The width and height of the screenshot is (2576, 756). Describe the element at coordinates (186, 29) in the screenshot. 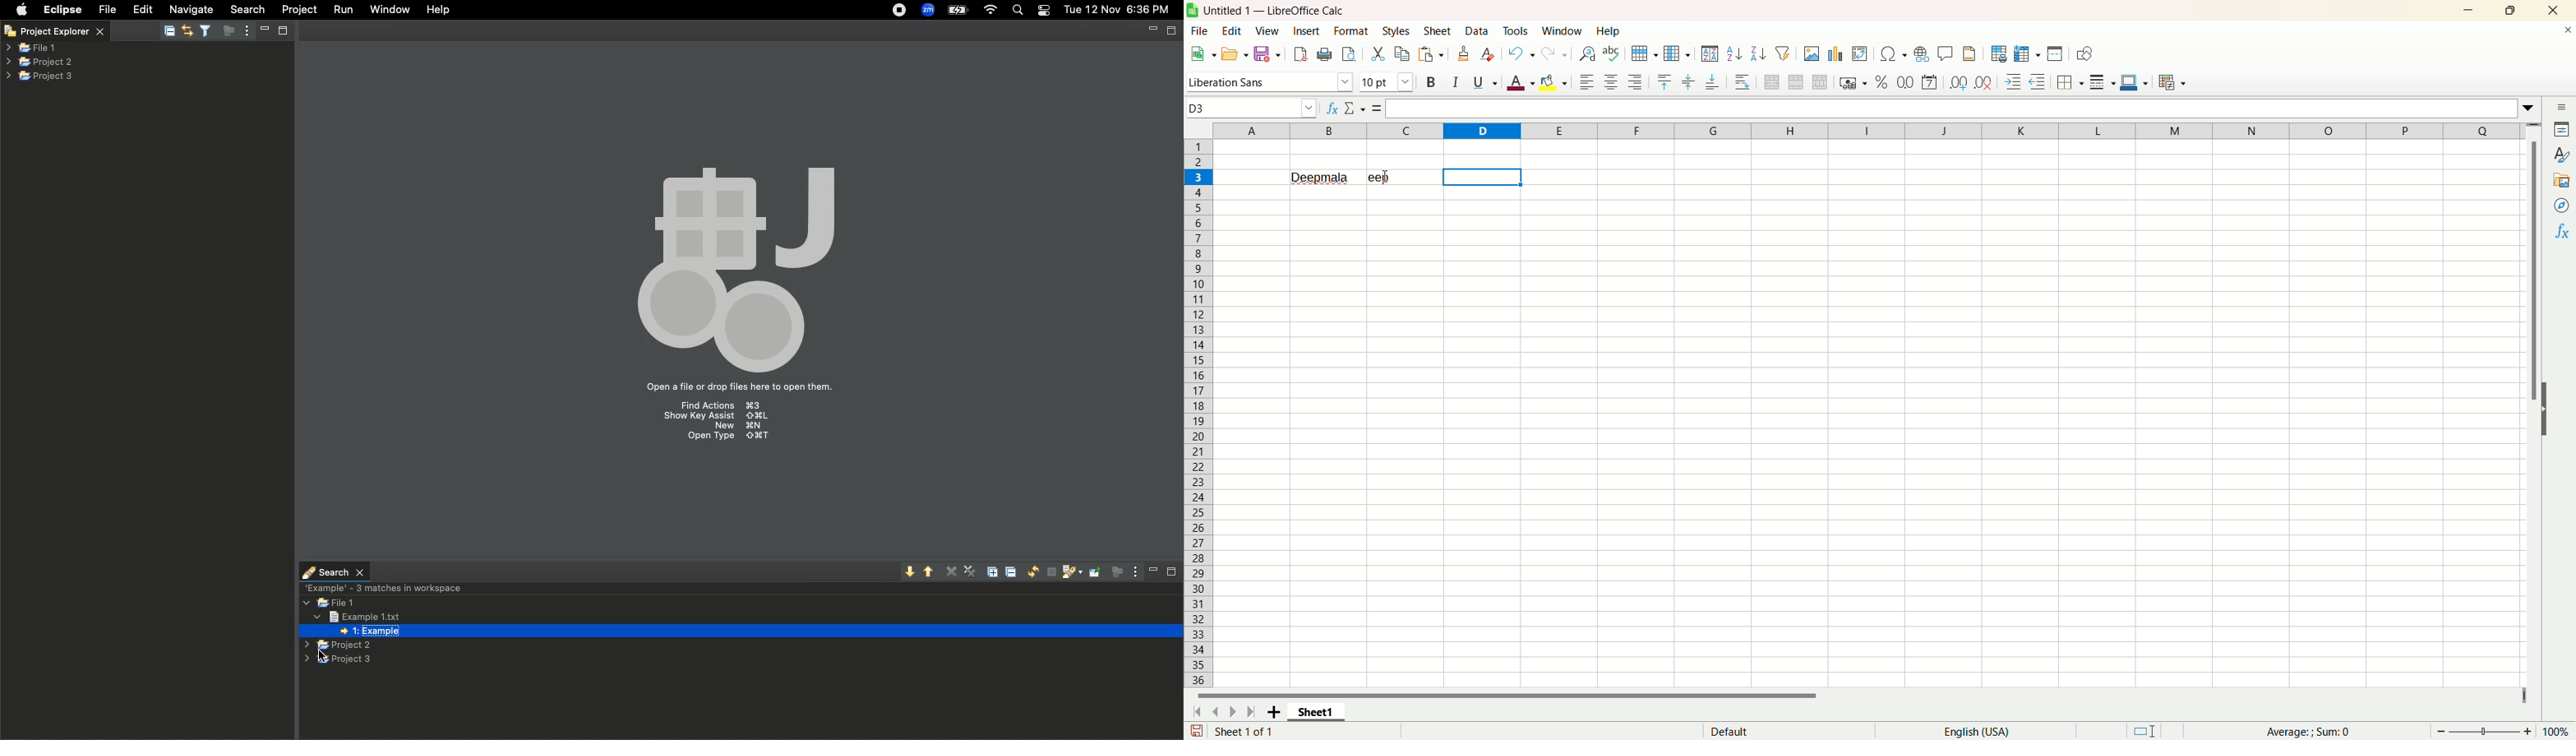

I see `Link with editor` at that location.